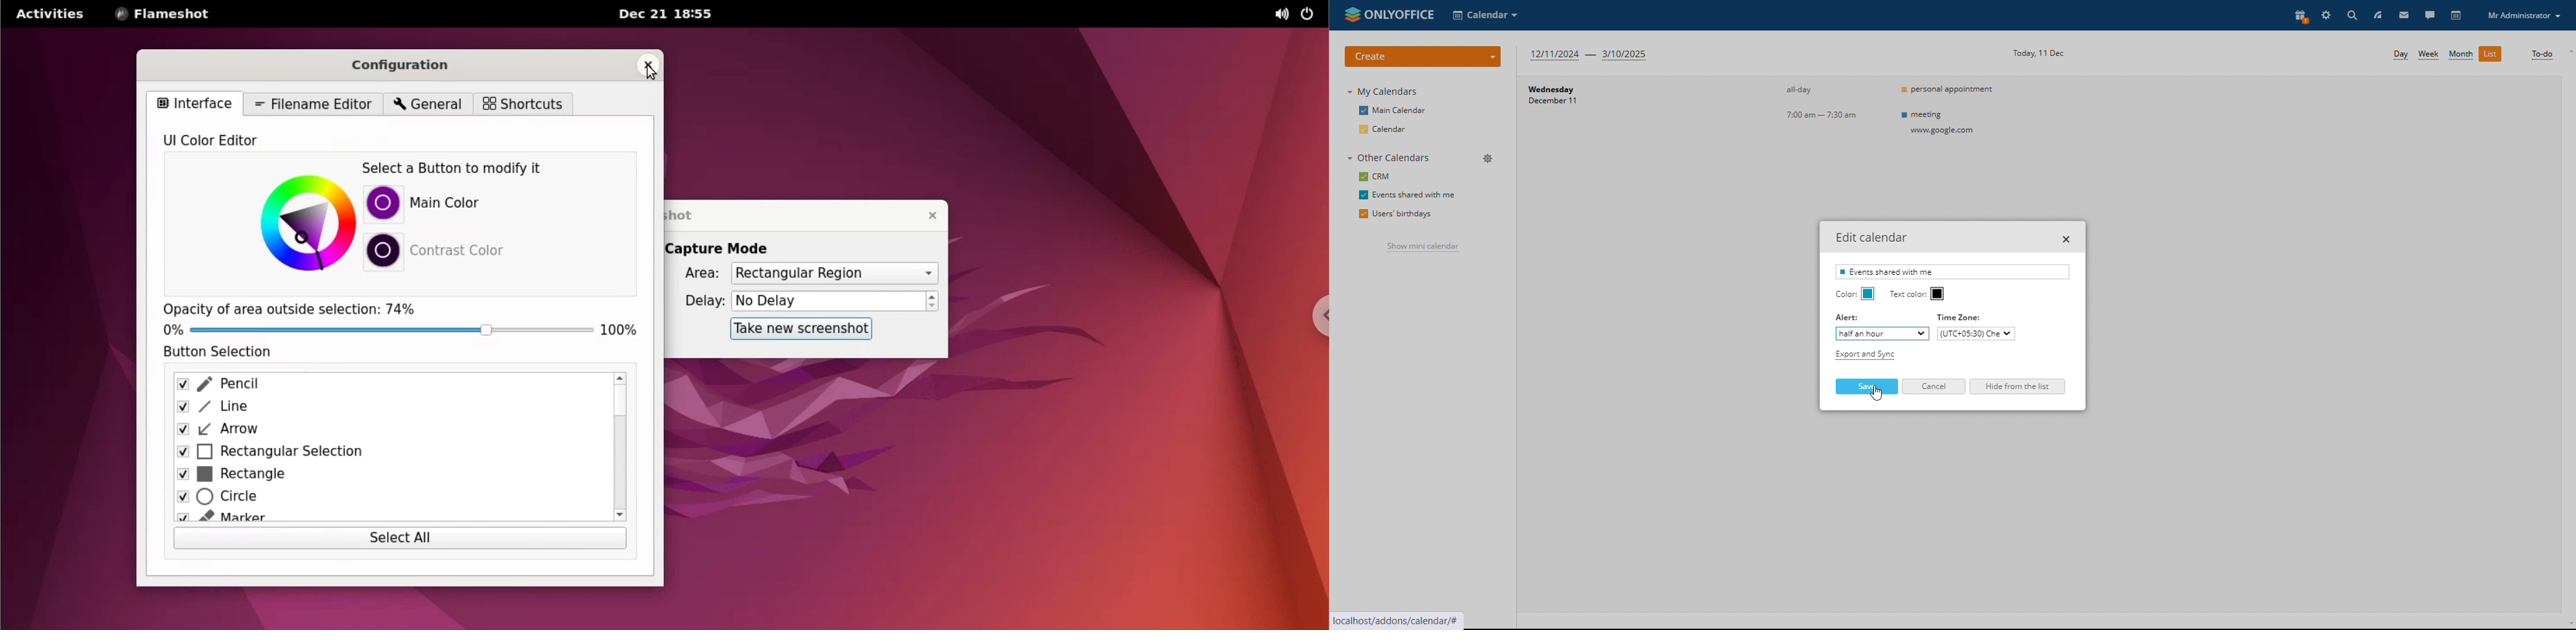 The image size is (2576, 644). I want to click on localhost, so click(1410, 622).